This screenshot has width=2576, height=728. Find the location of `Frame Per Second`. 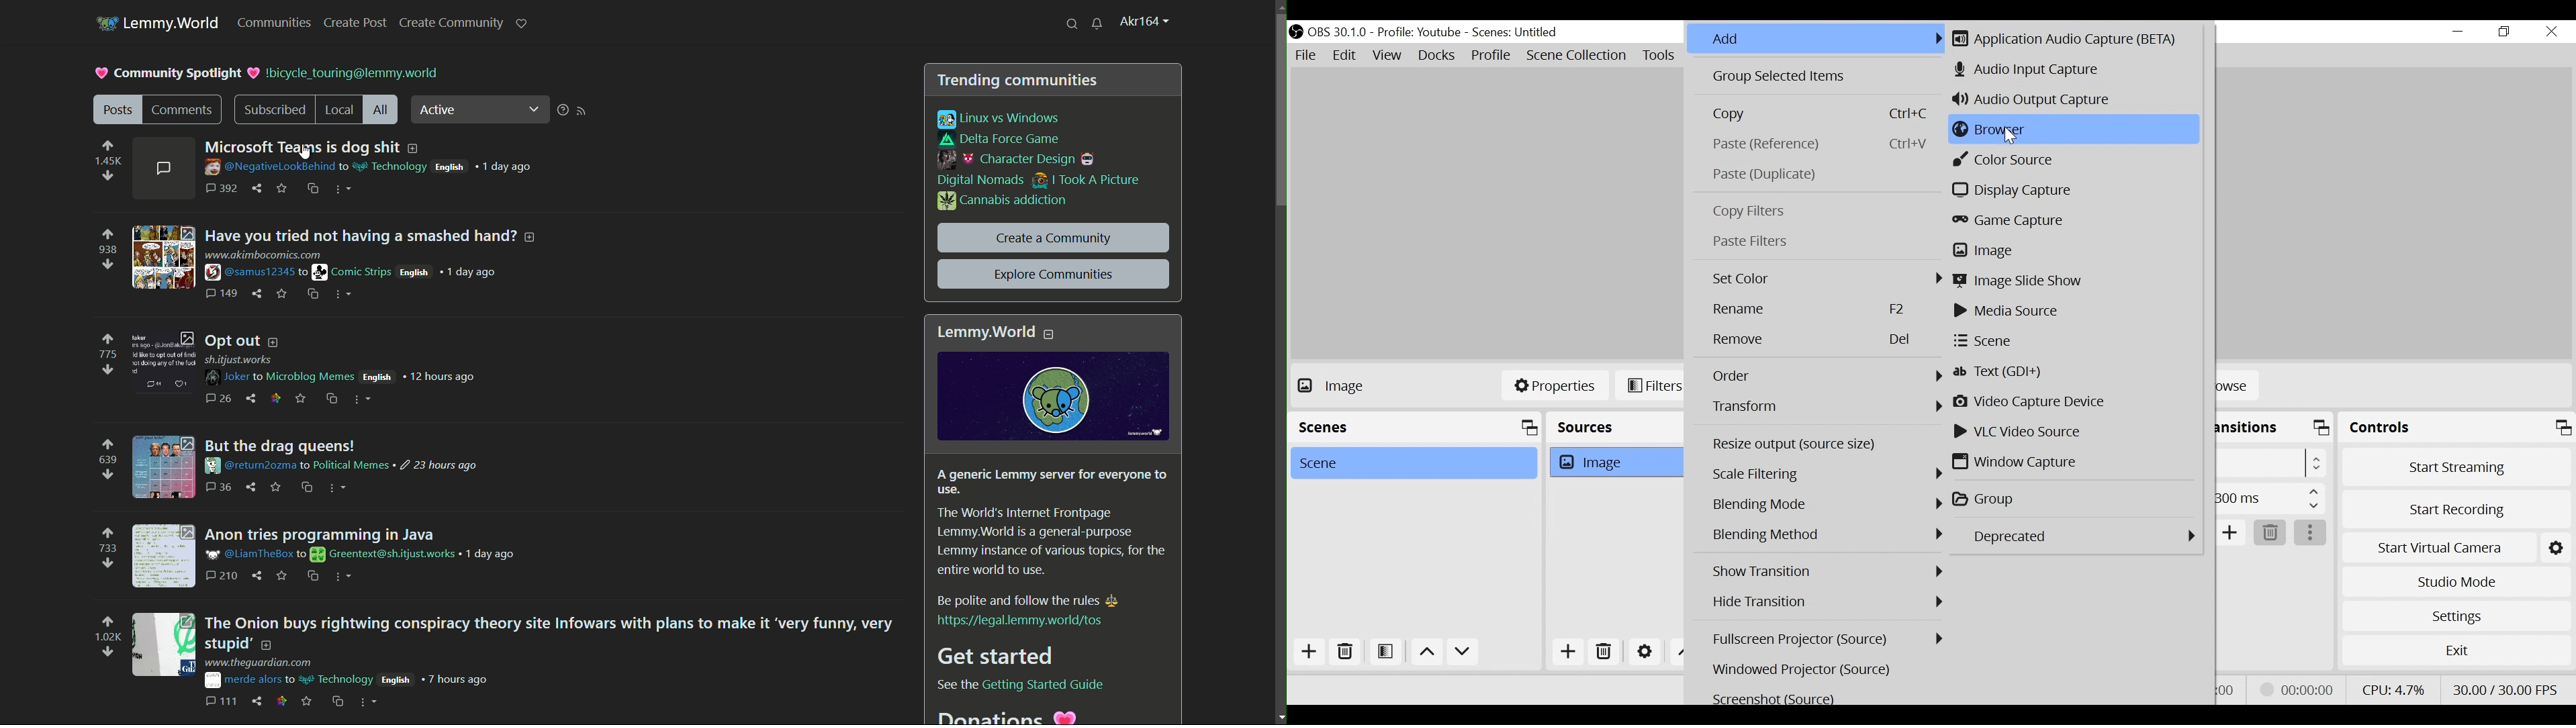

Frame Per Second is located at coordinates (2505, 690).